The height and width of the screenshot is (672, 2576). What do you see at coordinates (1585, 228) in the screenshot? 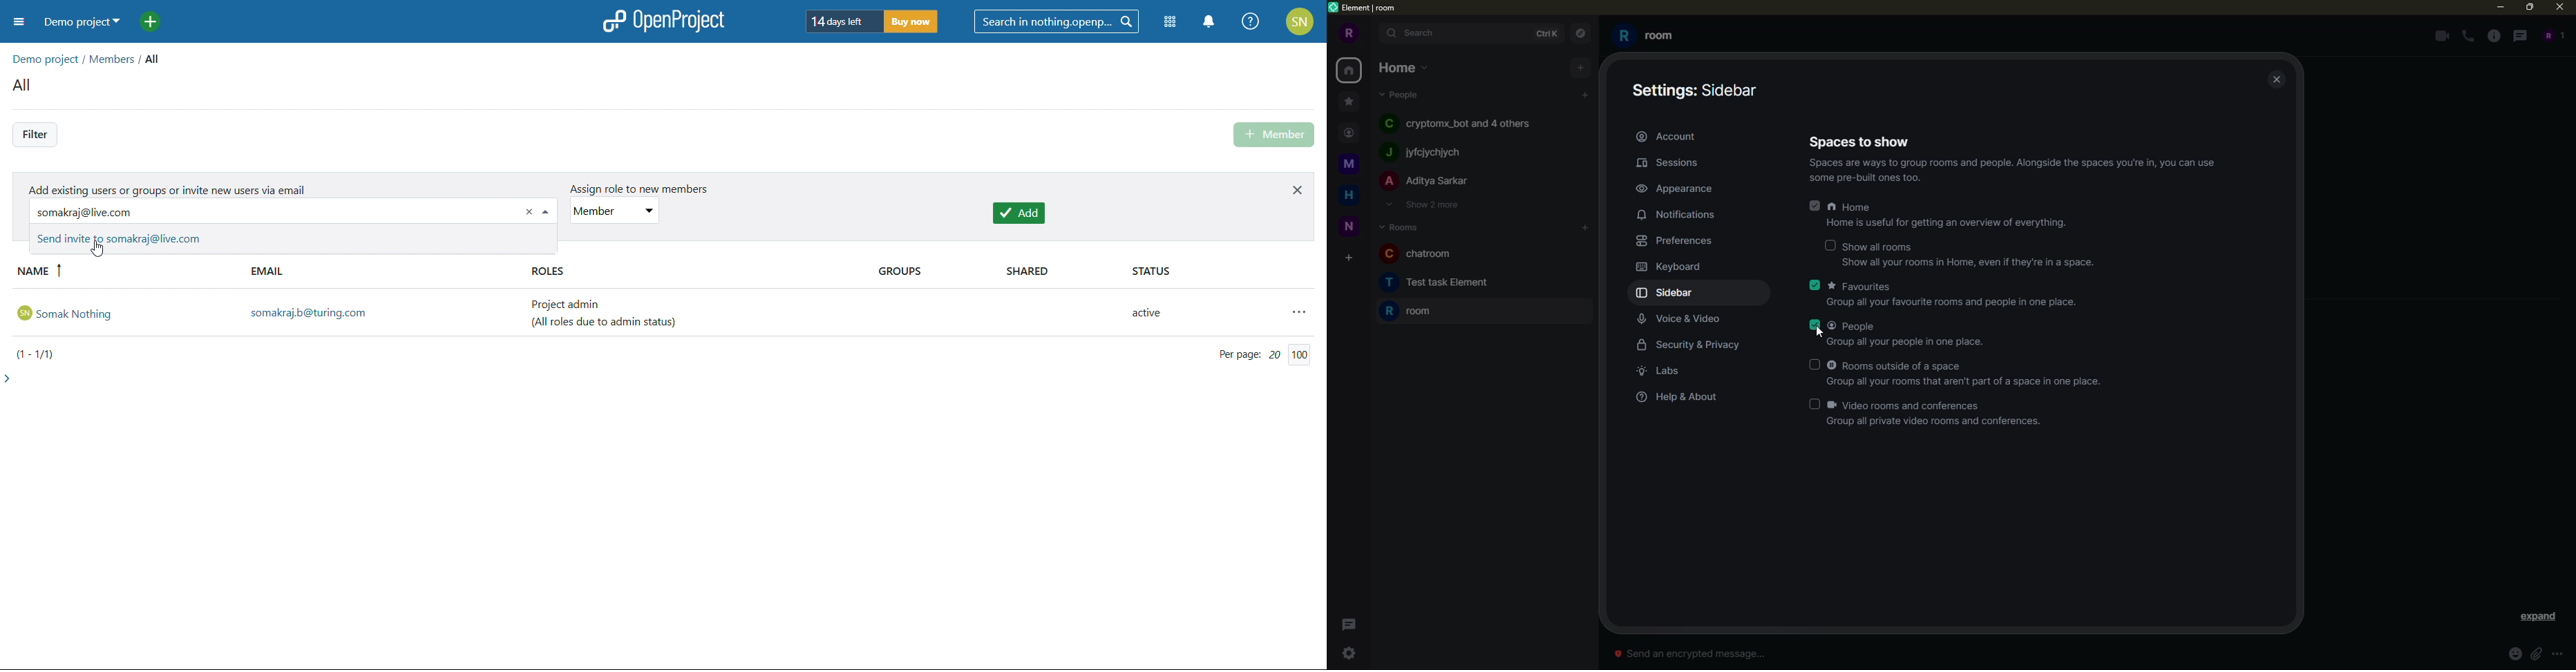
I see `add` at bounding box center [1585, 228].